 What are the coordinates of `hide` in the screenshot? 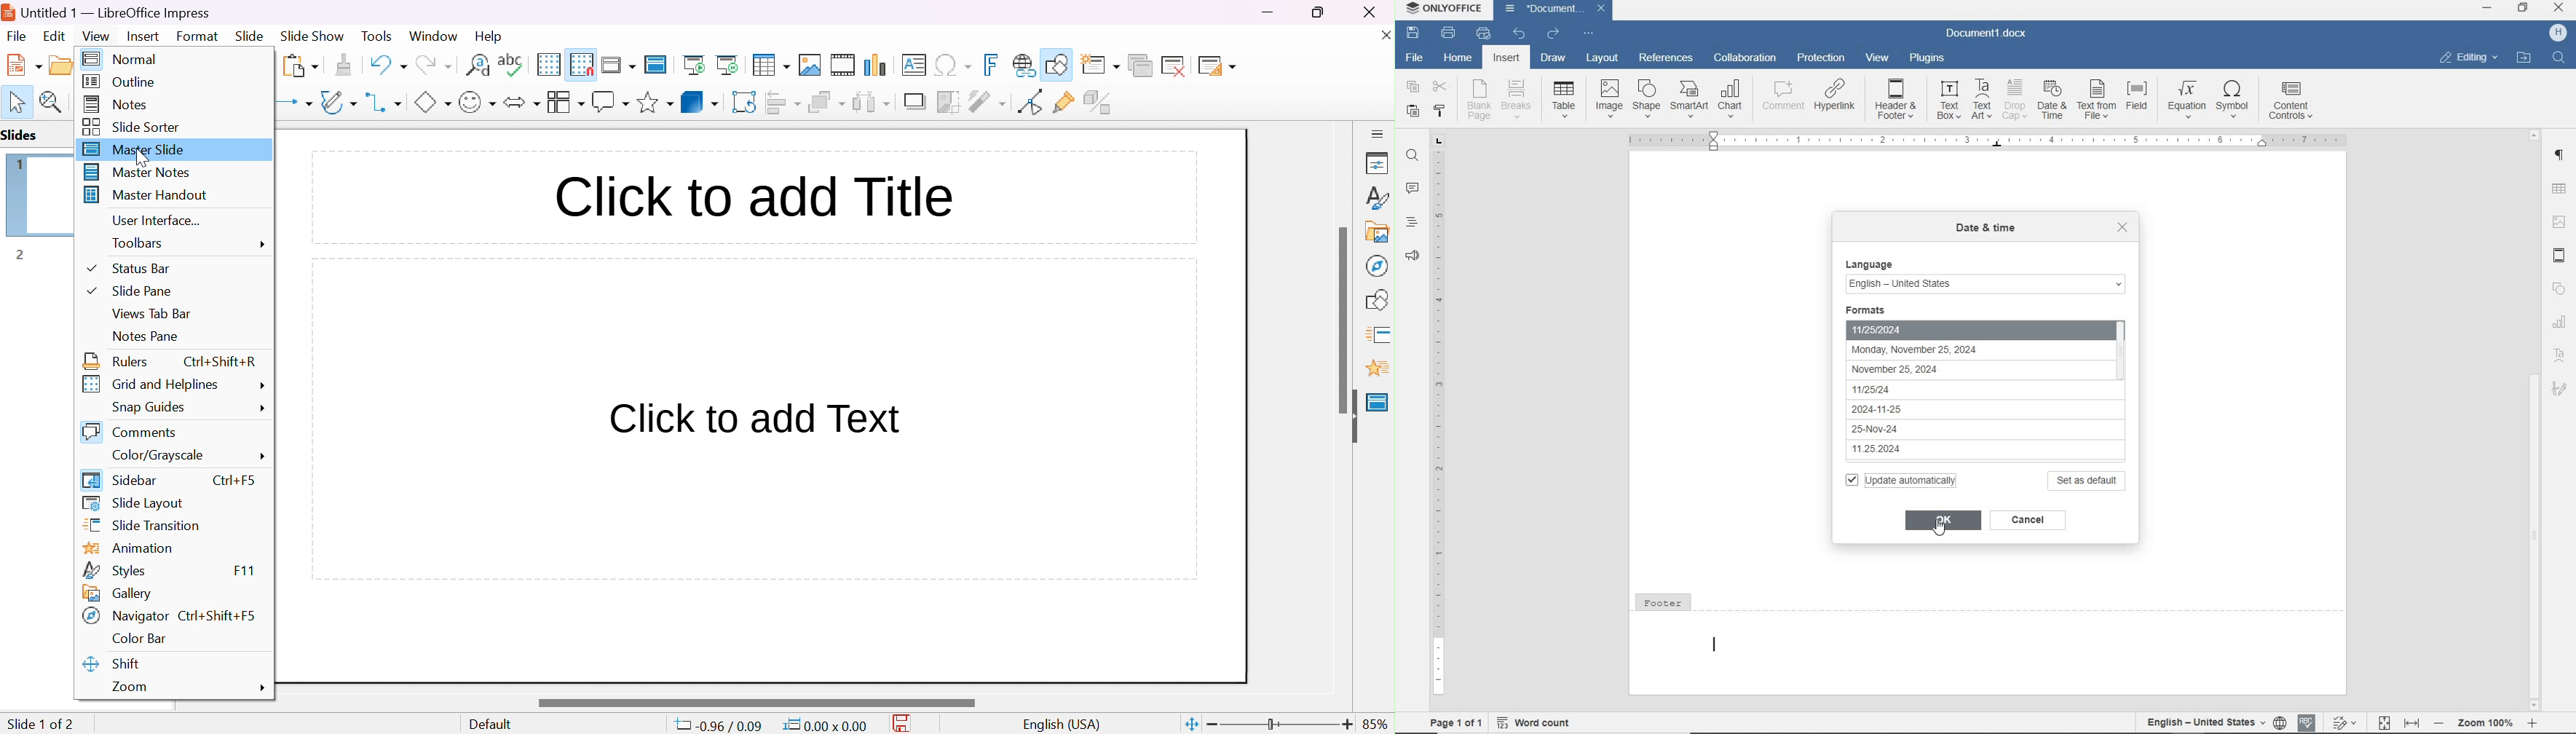 It's located at (1350, 417).